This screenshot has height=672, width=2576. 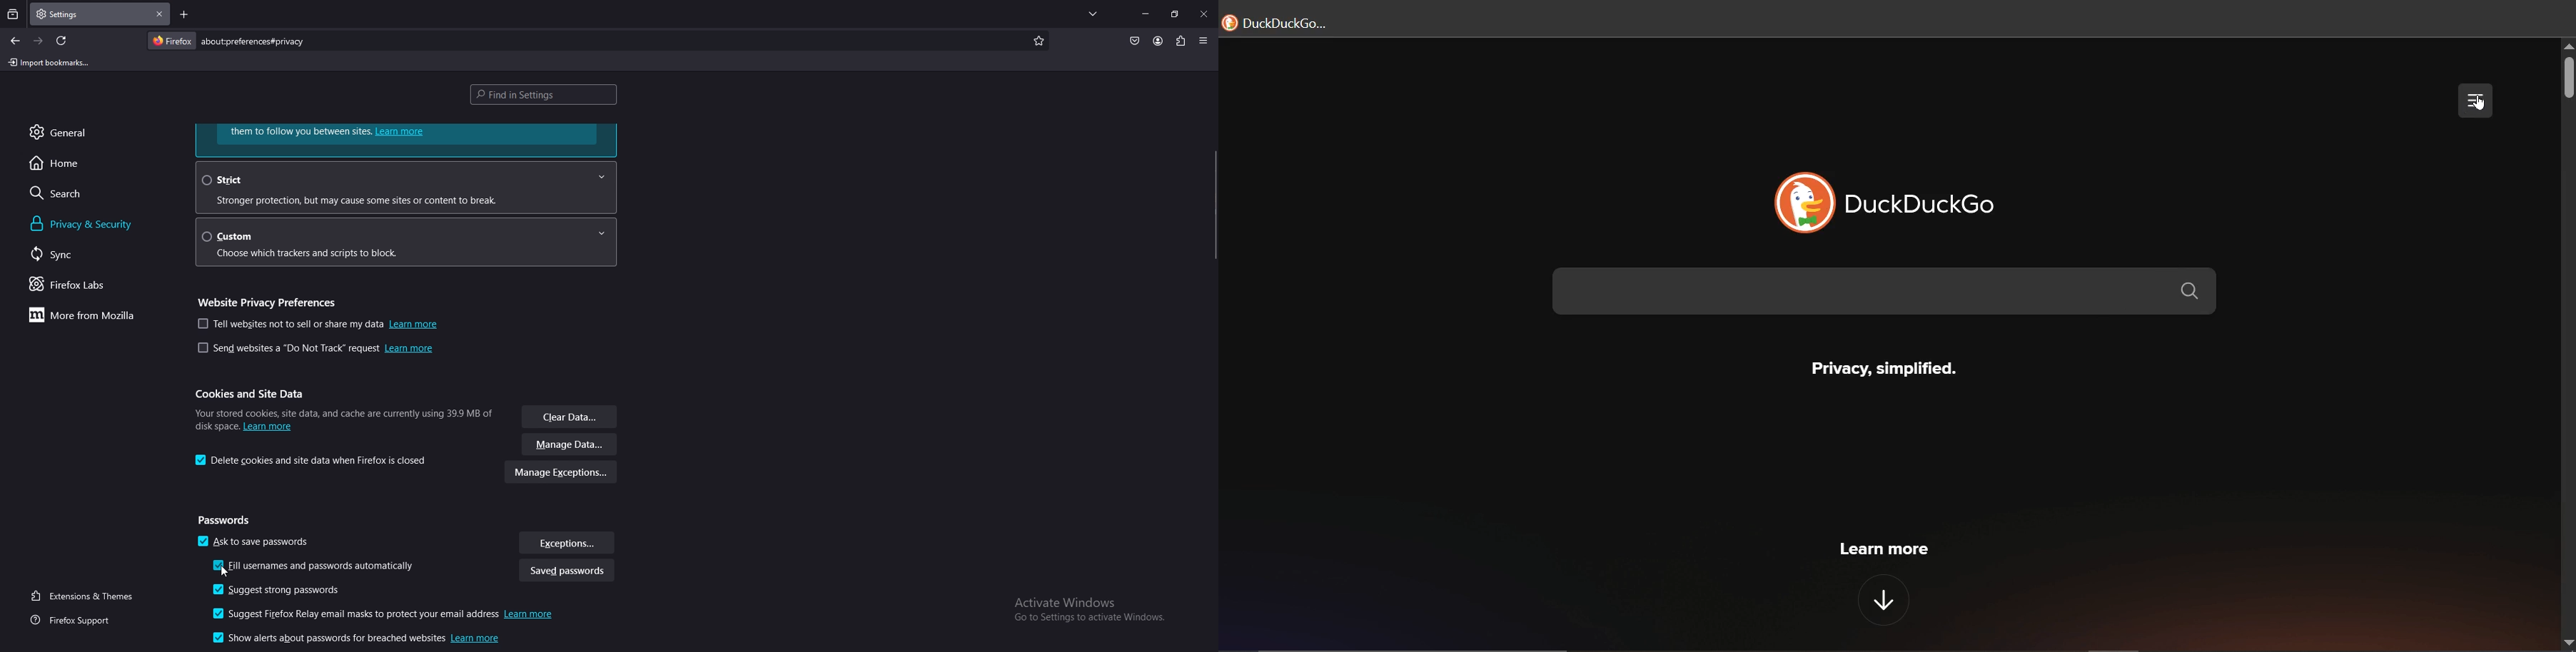 What do you see at coordinates (314, 460) in the screenshot?
I see `delete cookies` at bounding box center [314, 460].